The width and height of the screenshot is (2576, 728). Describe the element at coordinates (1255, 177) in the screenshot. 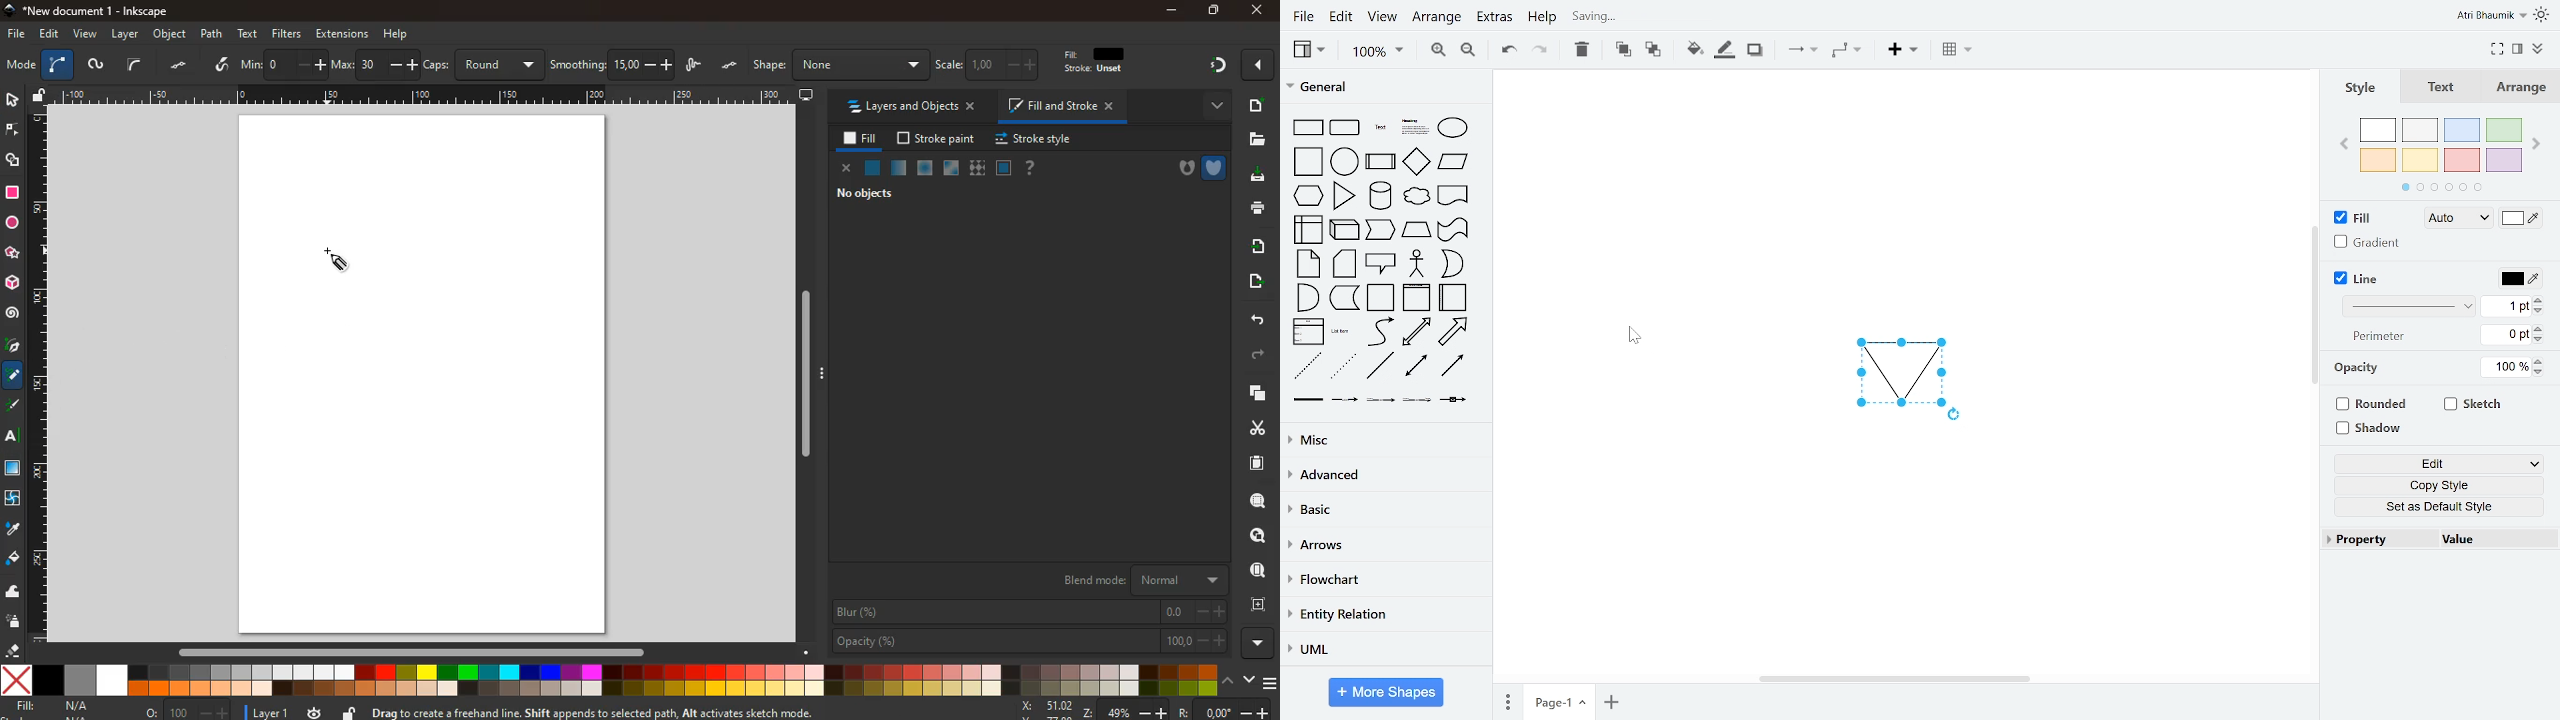

I see `download` at that location.